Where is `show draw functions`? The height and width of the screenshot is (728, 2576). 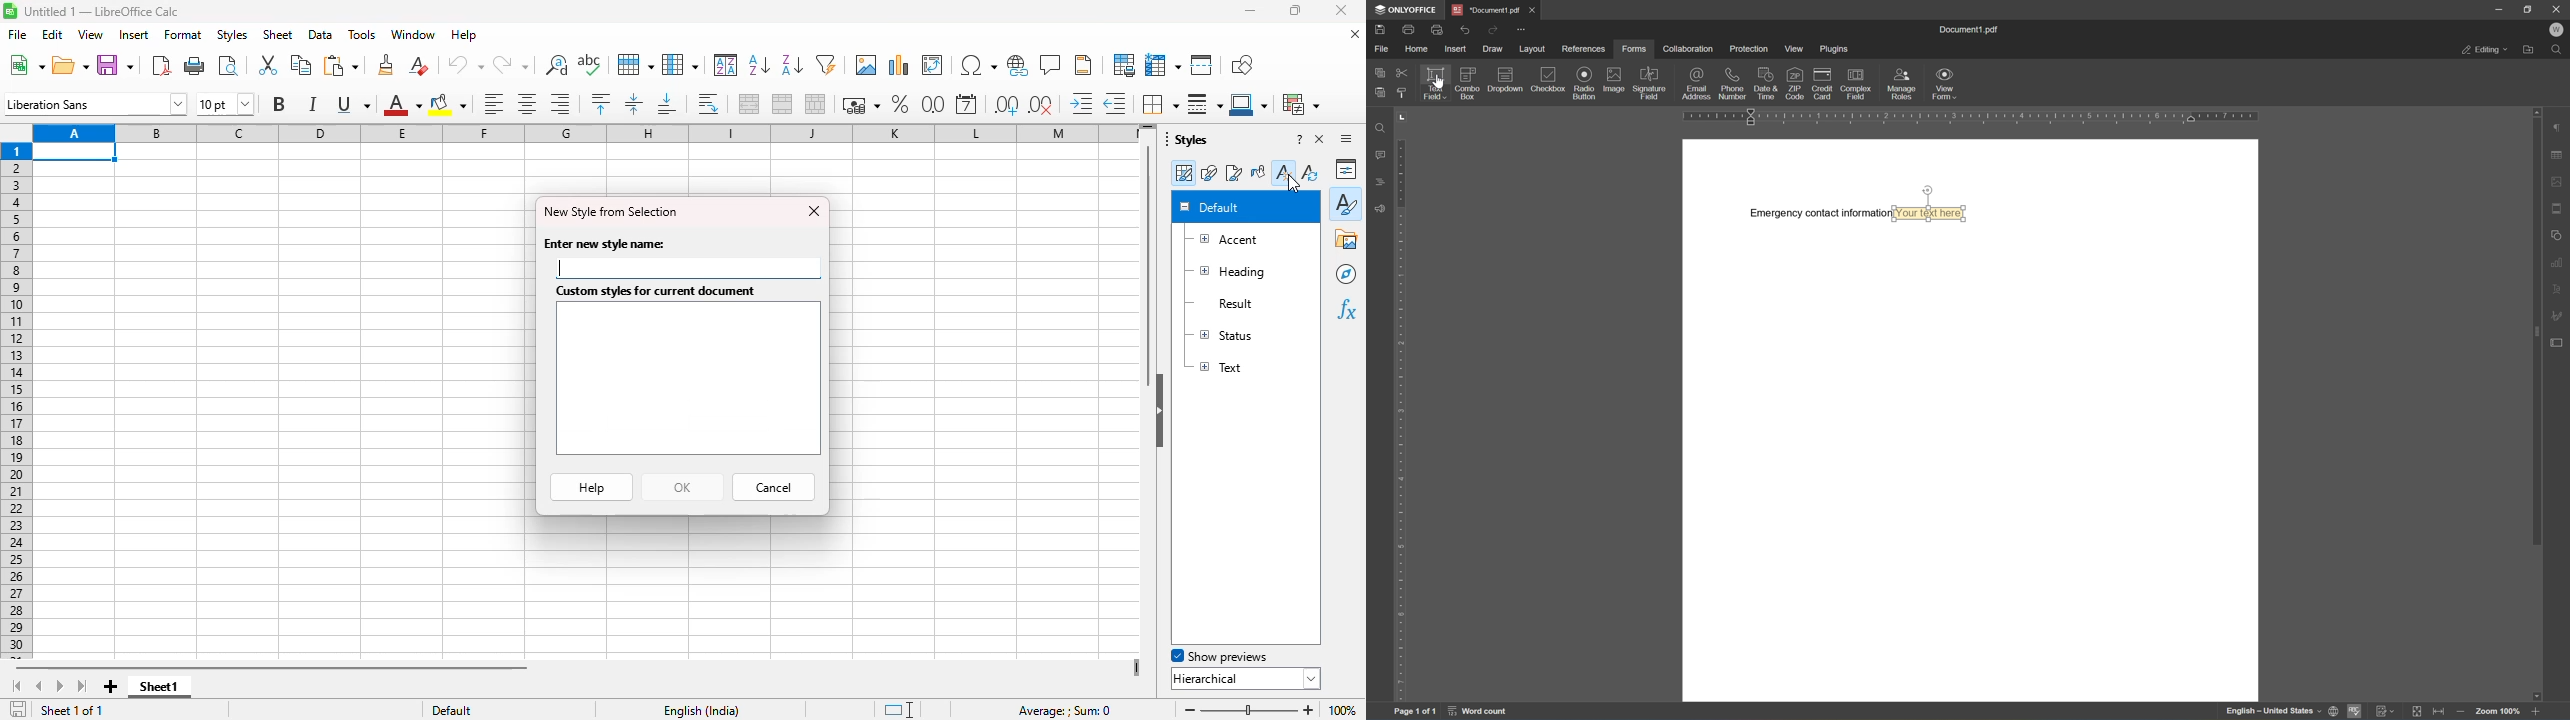 show draw functions is located at coordinates (1242, 65).